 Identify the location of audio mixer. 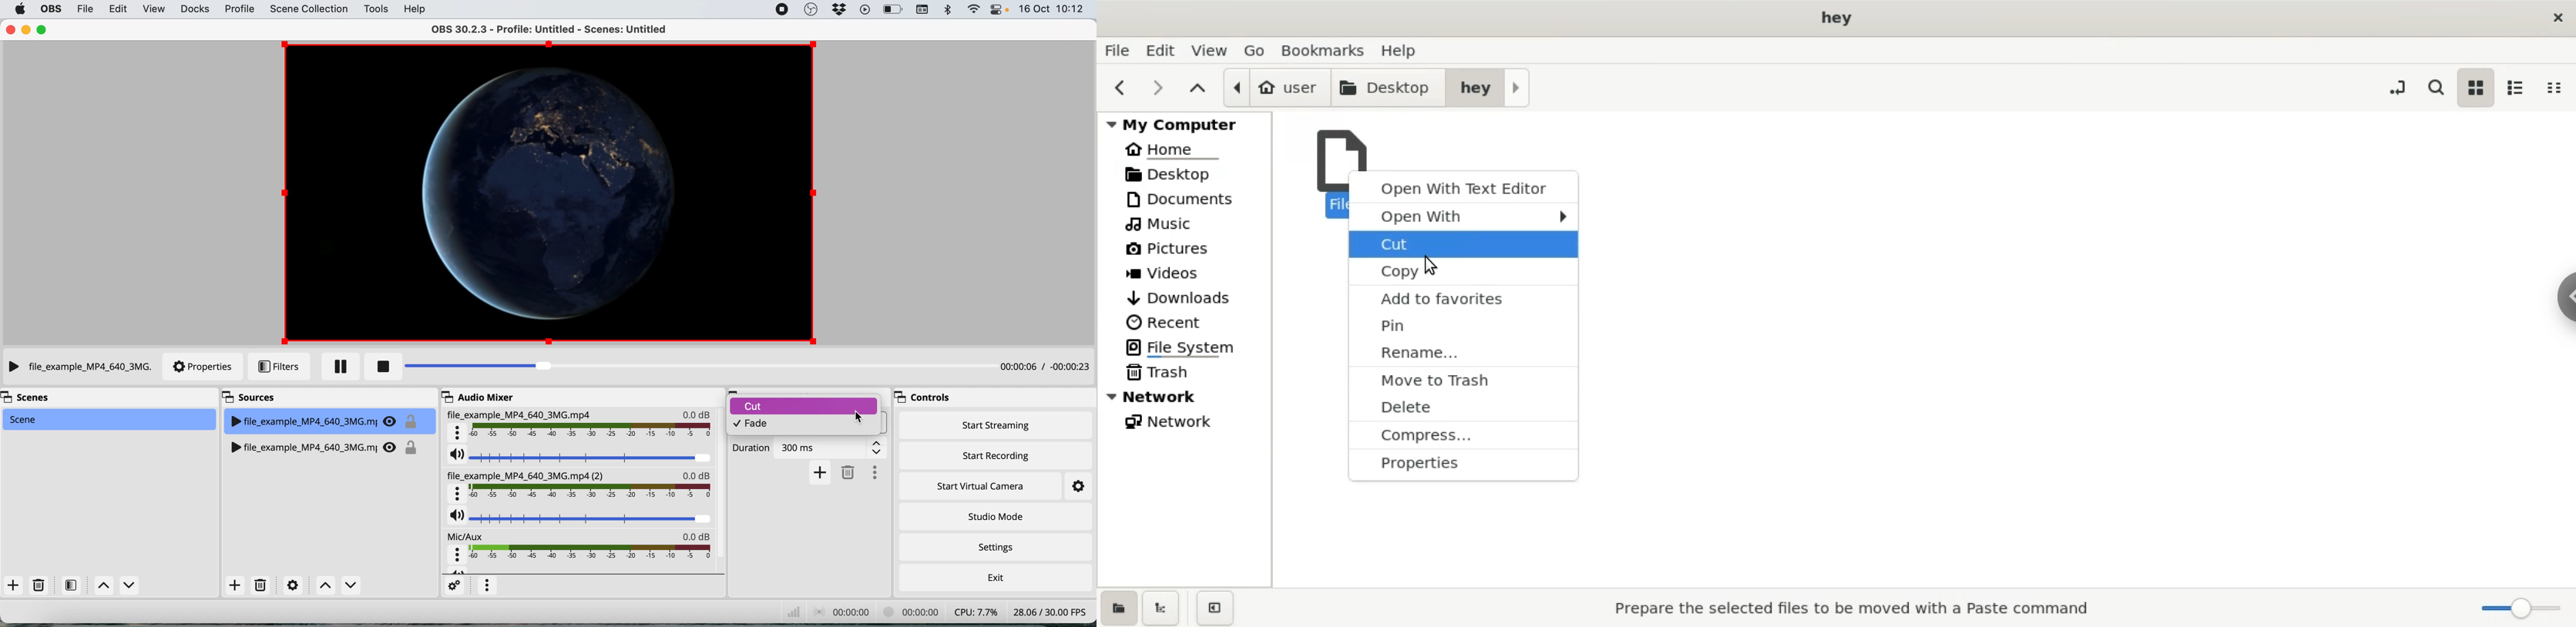
(476, 397).